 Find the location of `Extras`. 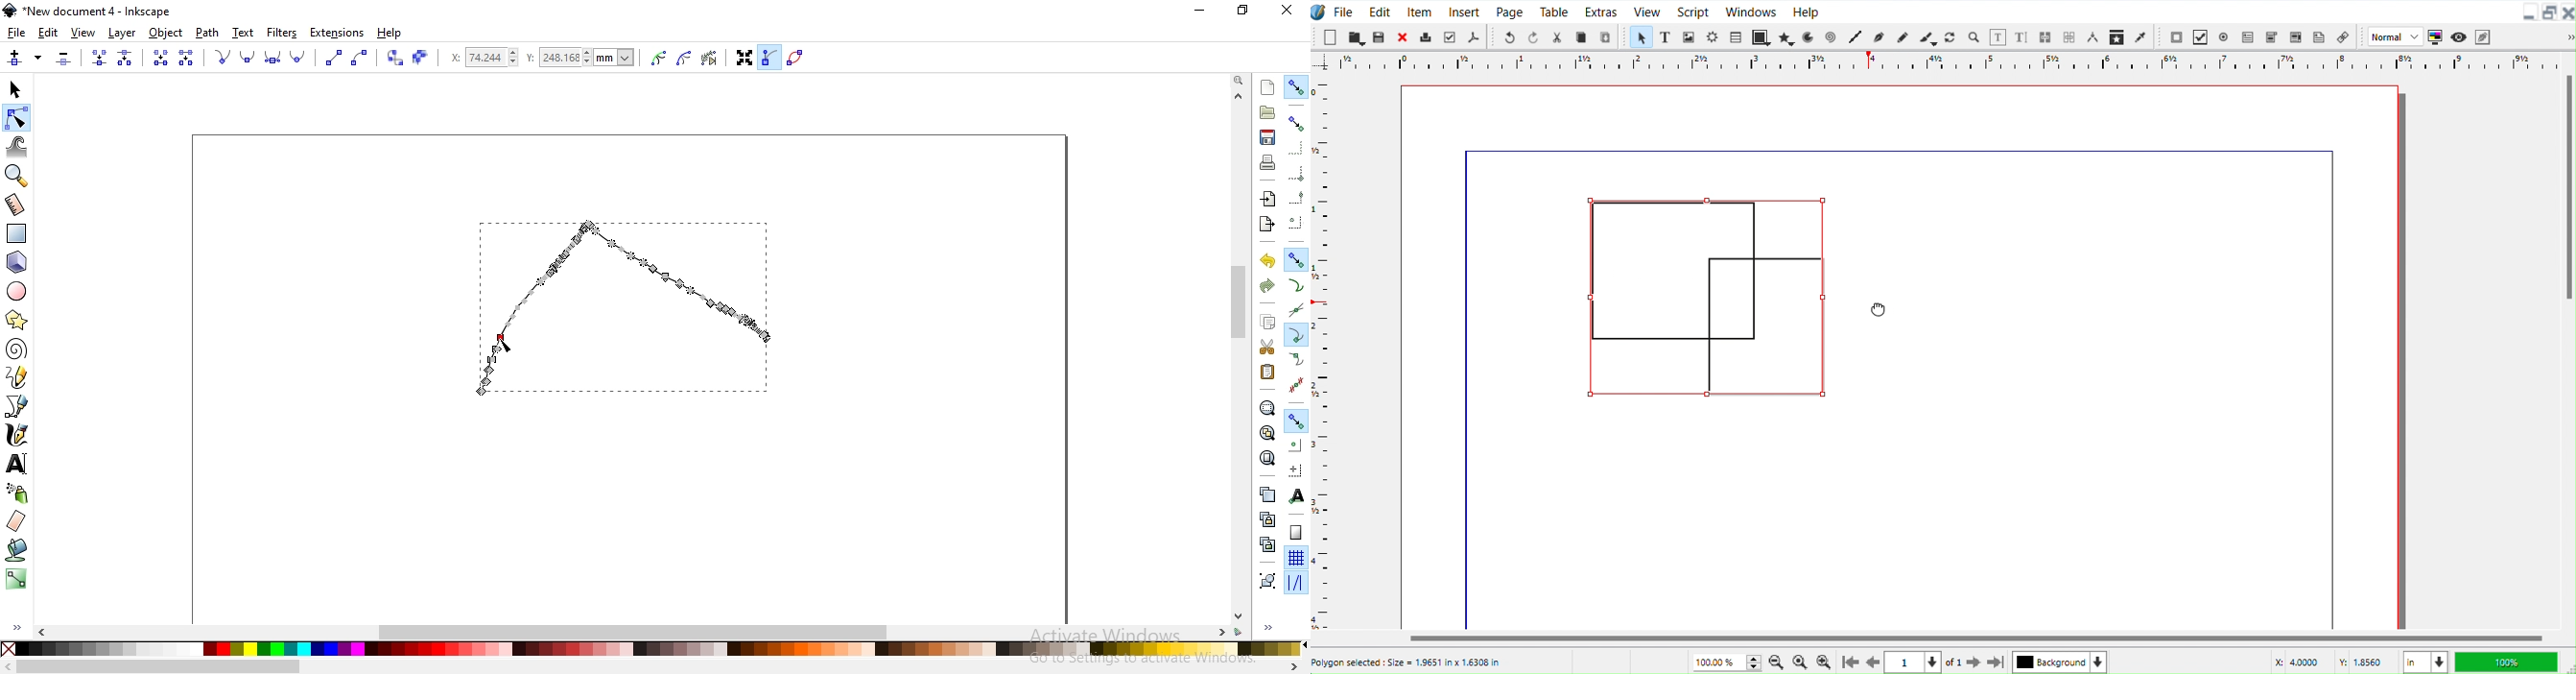

Extras is located at coordinates (1602, 11).